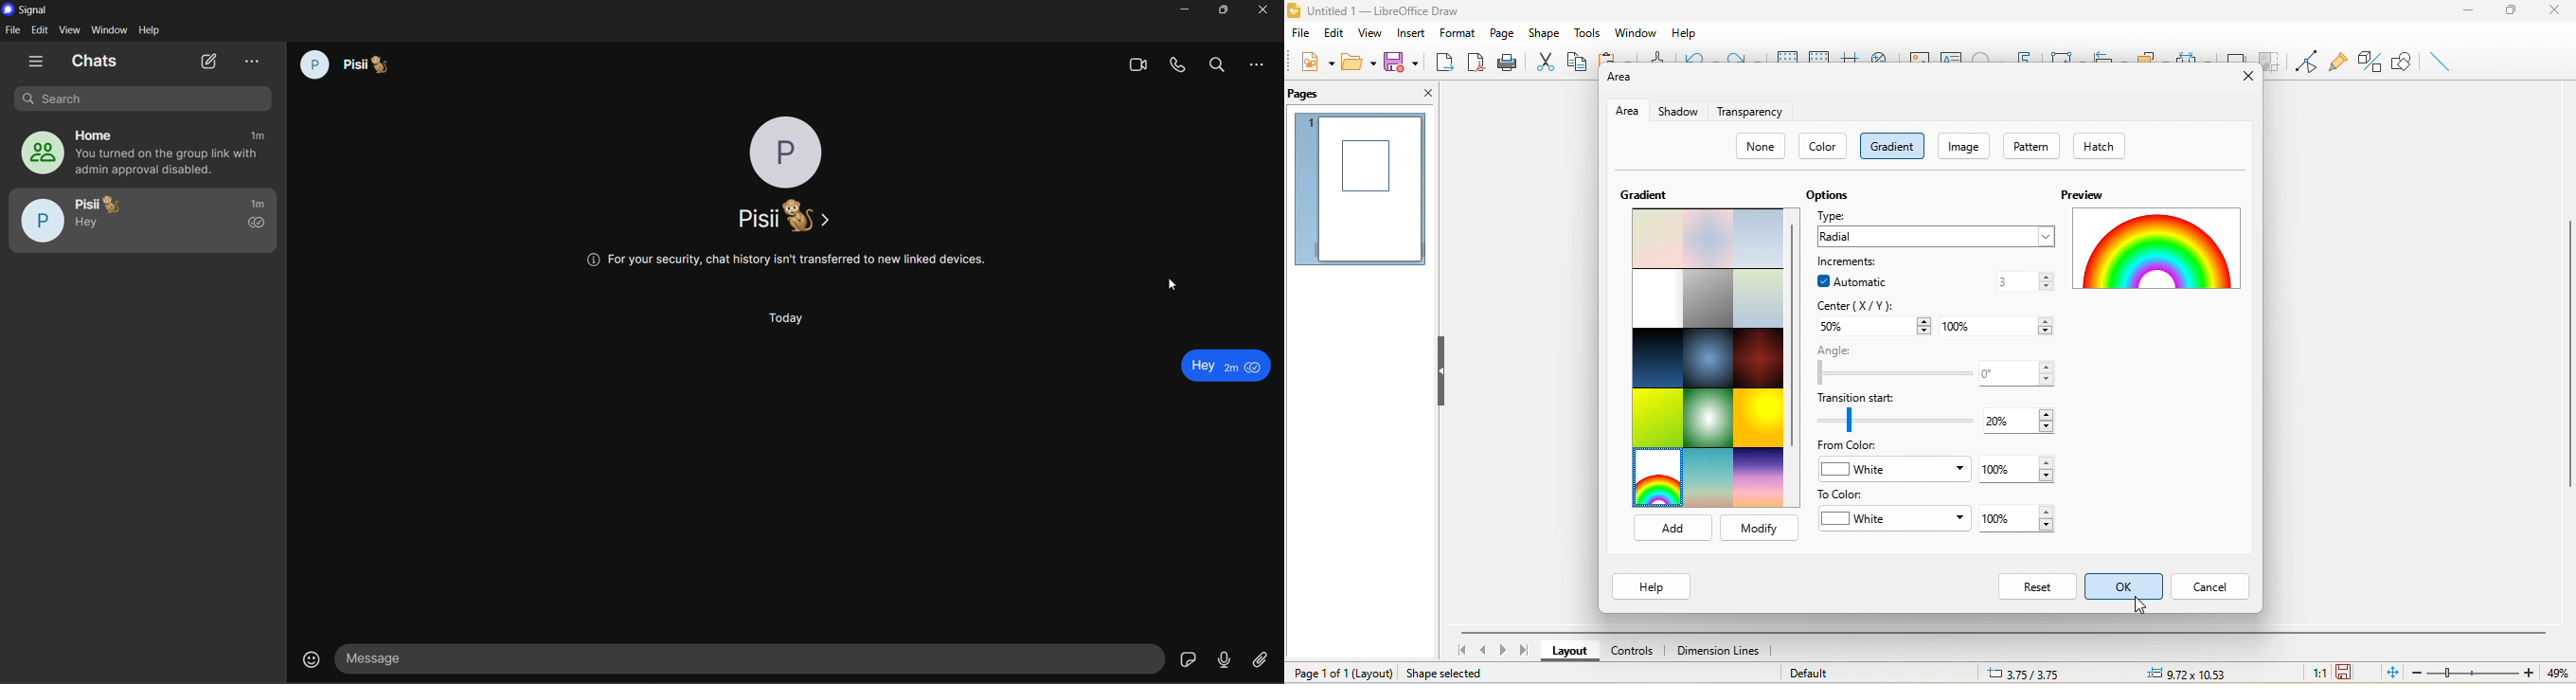 The width and height of the screenshot is (2576, 700). What do you see at coordinates (1821, 146) in the screenshot?
I see `color` at bounding box center [1821, 146].